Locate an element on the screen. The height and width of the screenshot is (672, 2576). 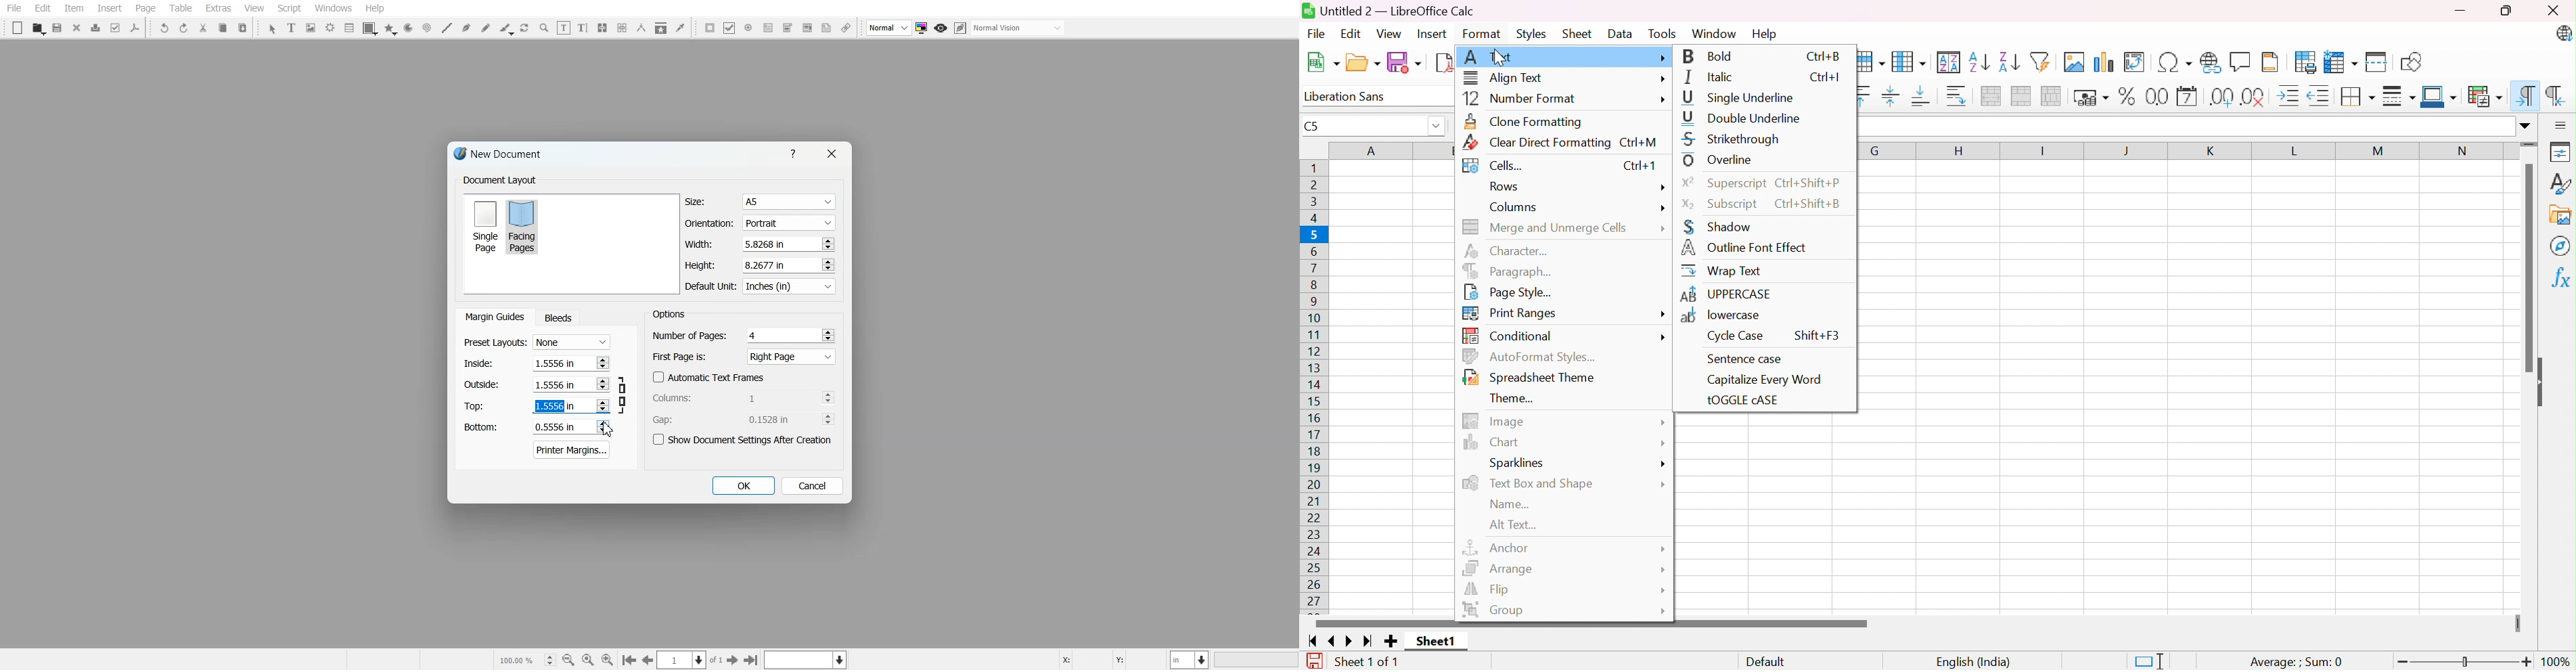
Insert Image is located at coordinates (2076, 62).